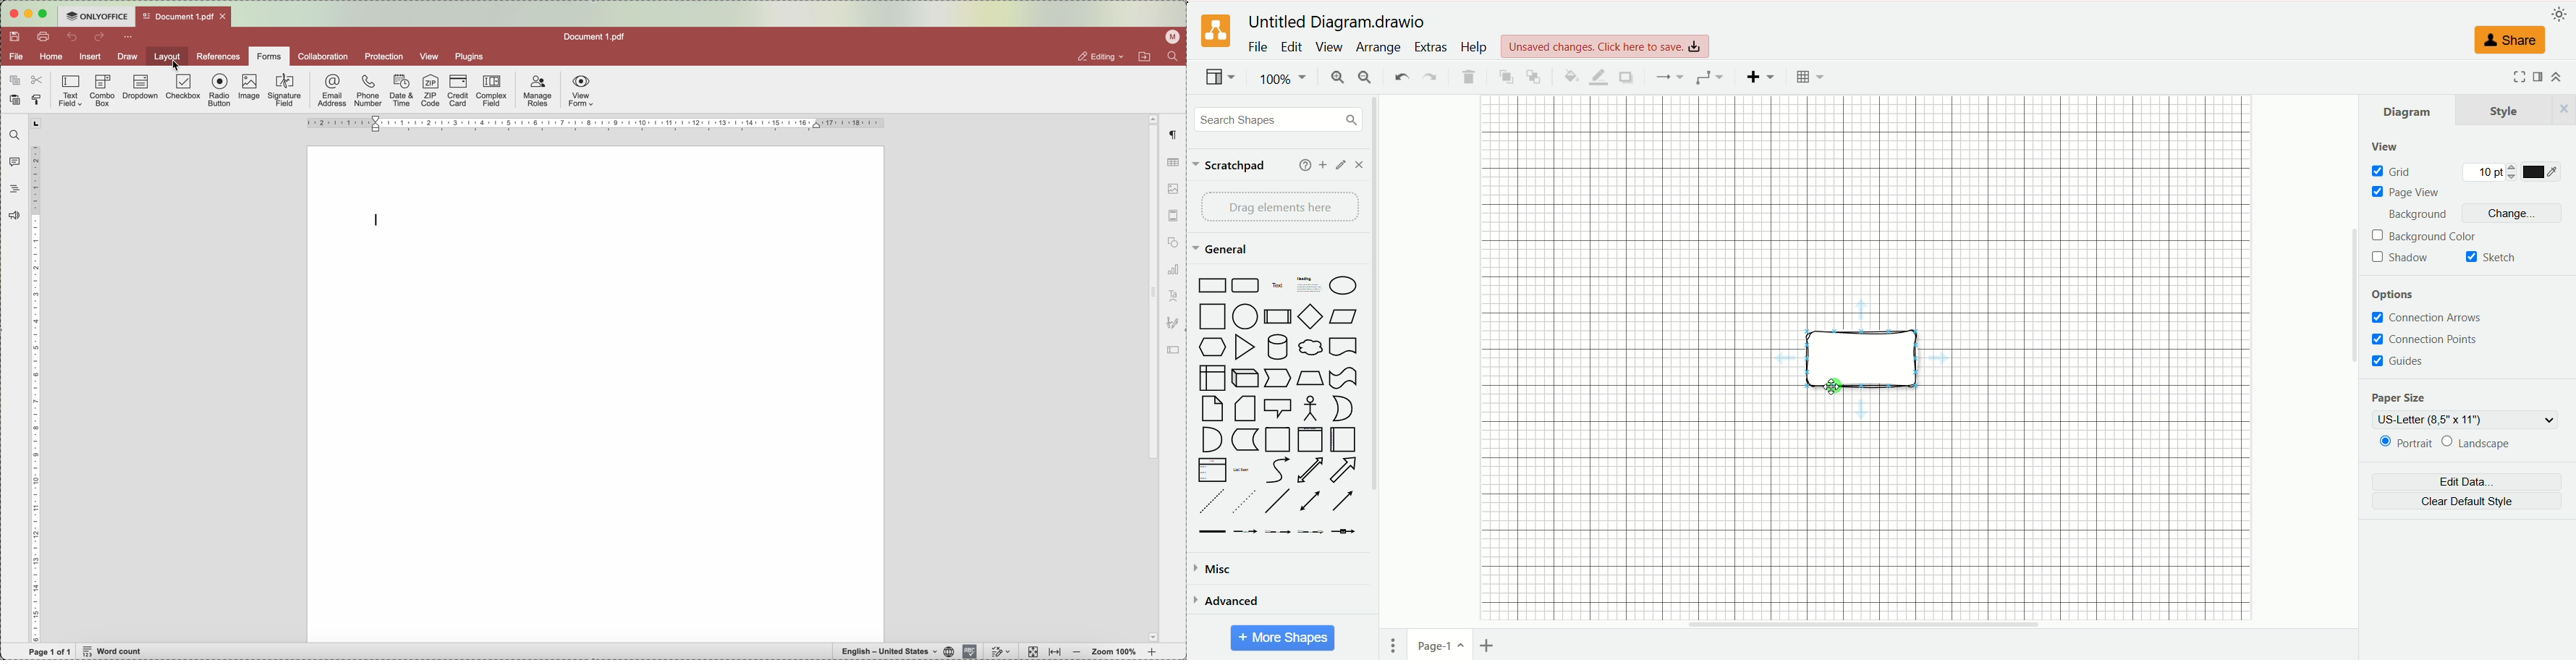 This screenshot has width=2576, height=672. I want to click on change, so click(2516, 213).